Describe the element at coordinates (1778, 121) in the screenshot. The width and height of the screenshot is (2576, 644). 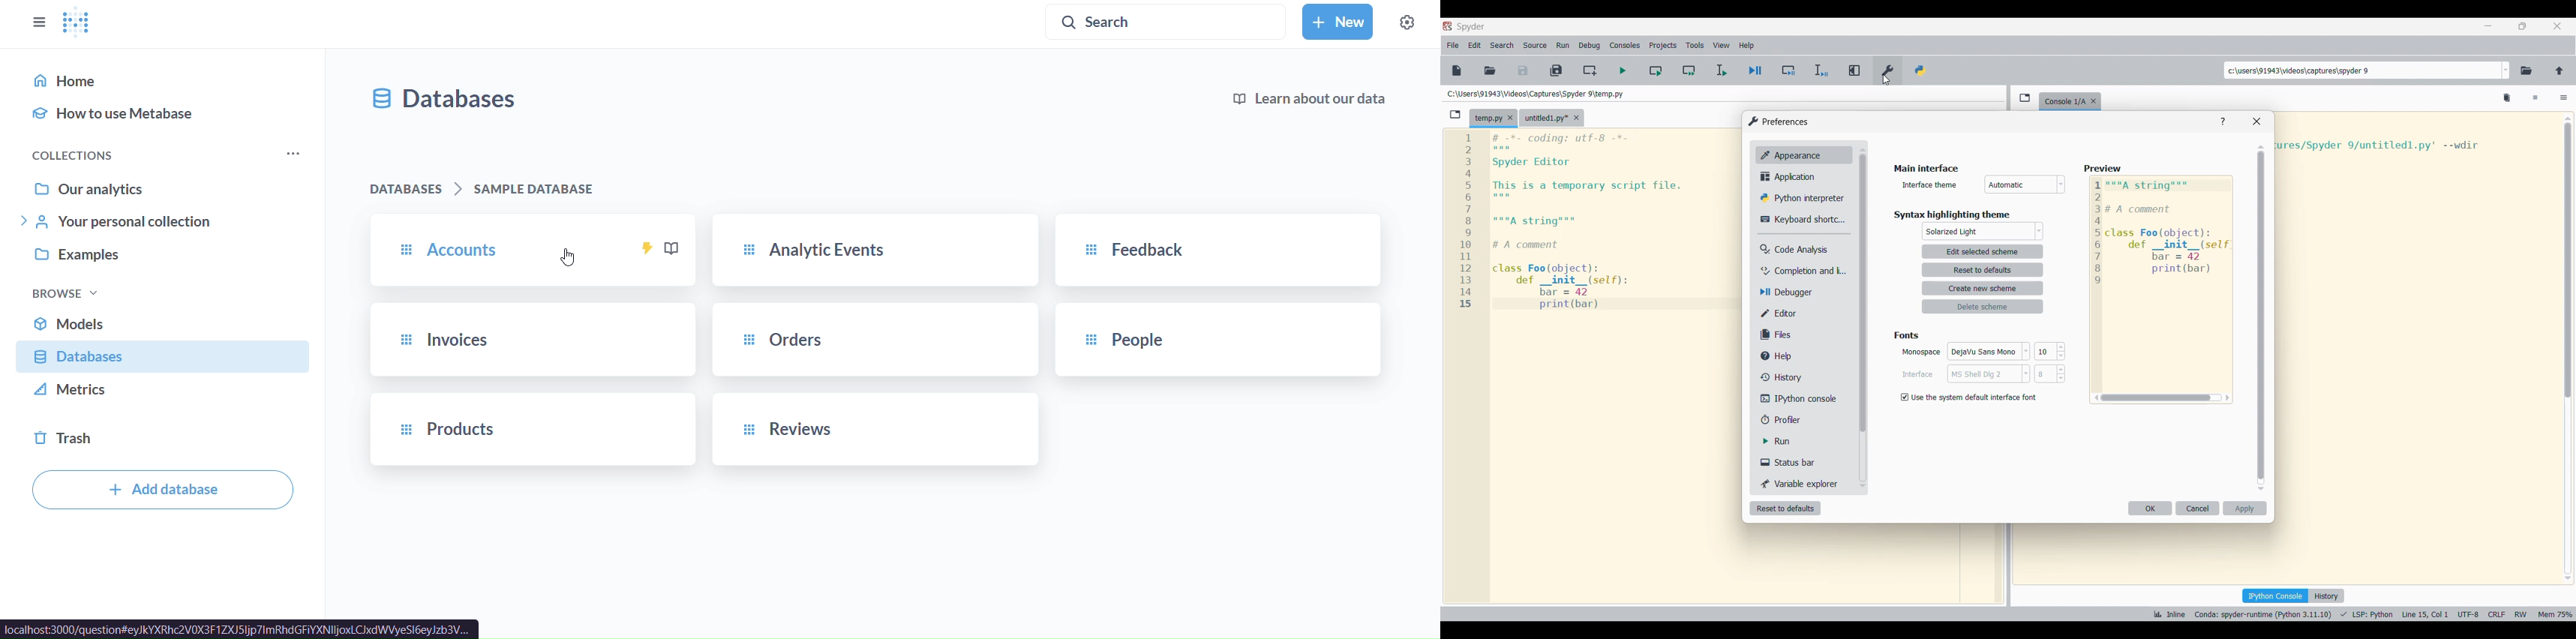
I see `Window logo and title` at that location.